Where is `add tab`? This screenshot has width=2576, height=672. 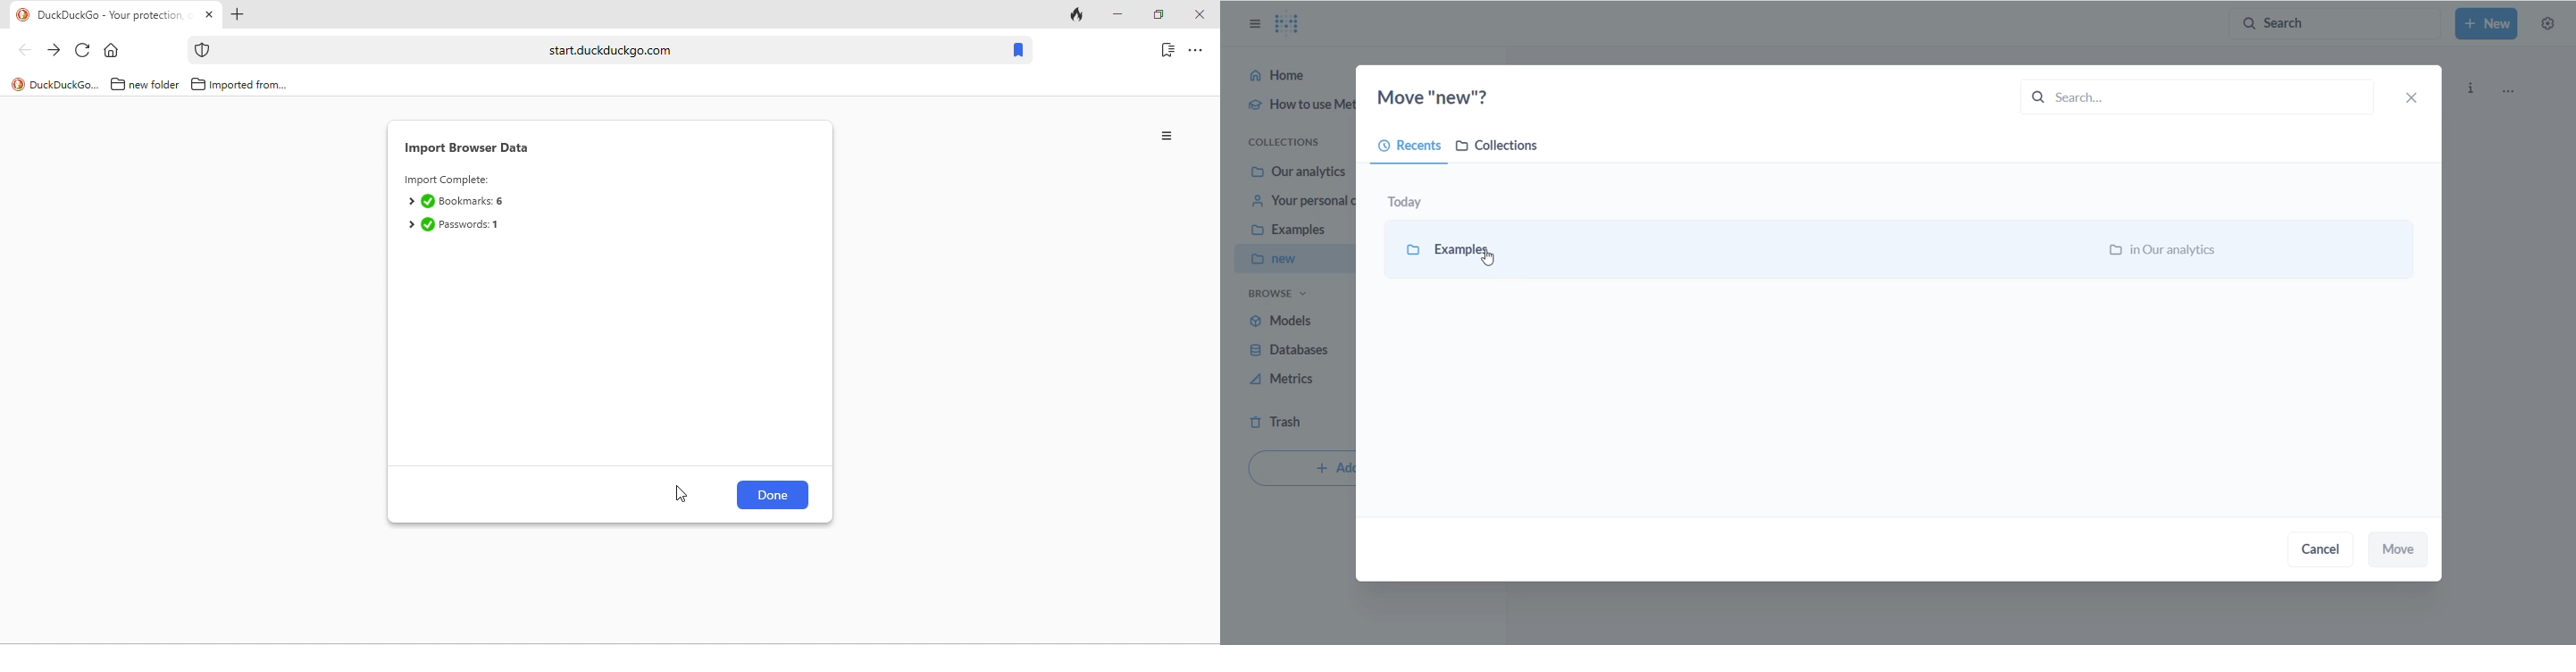
add tab is located at coordinates (236, 16).